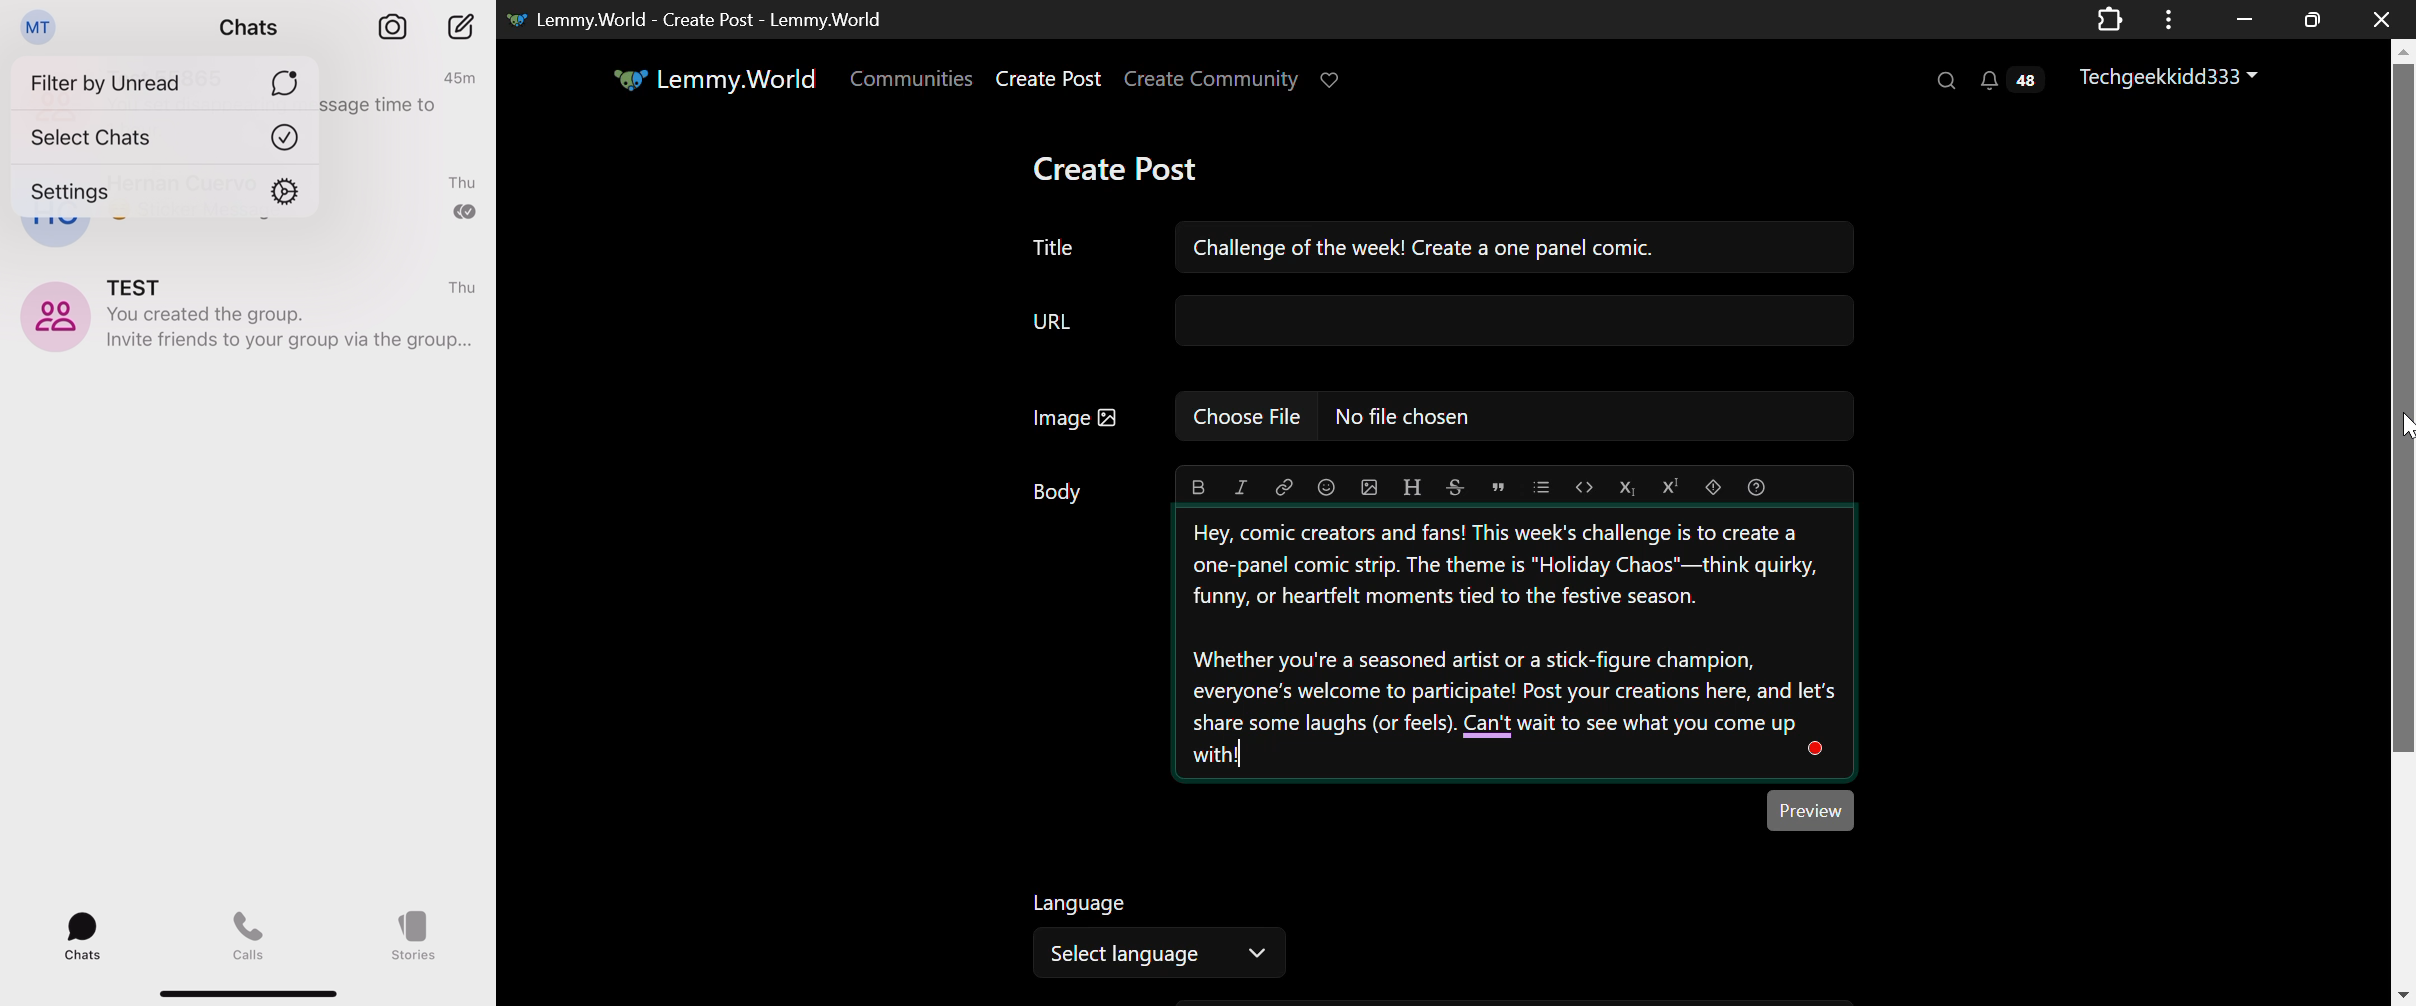  Describe the element at coordinates (55, 234) in the screenshot. I see `half circle` at that location.